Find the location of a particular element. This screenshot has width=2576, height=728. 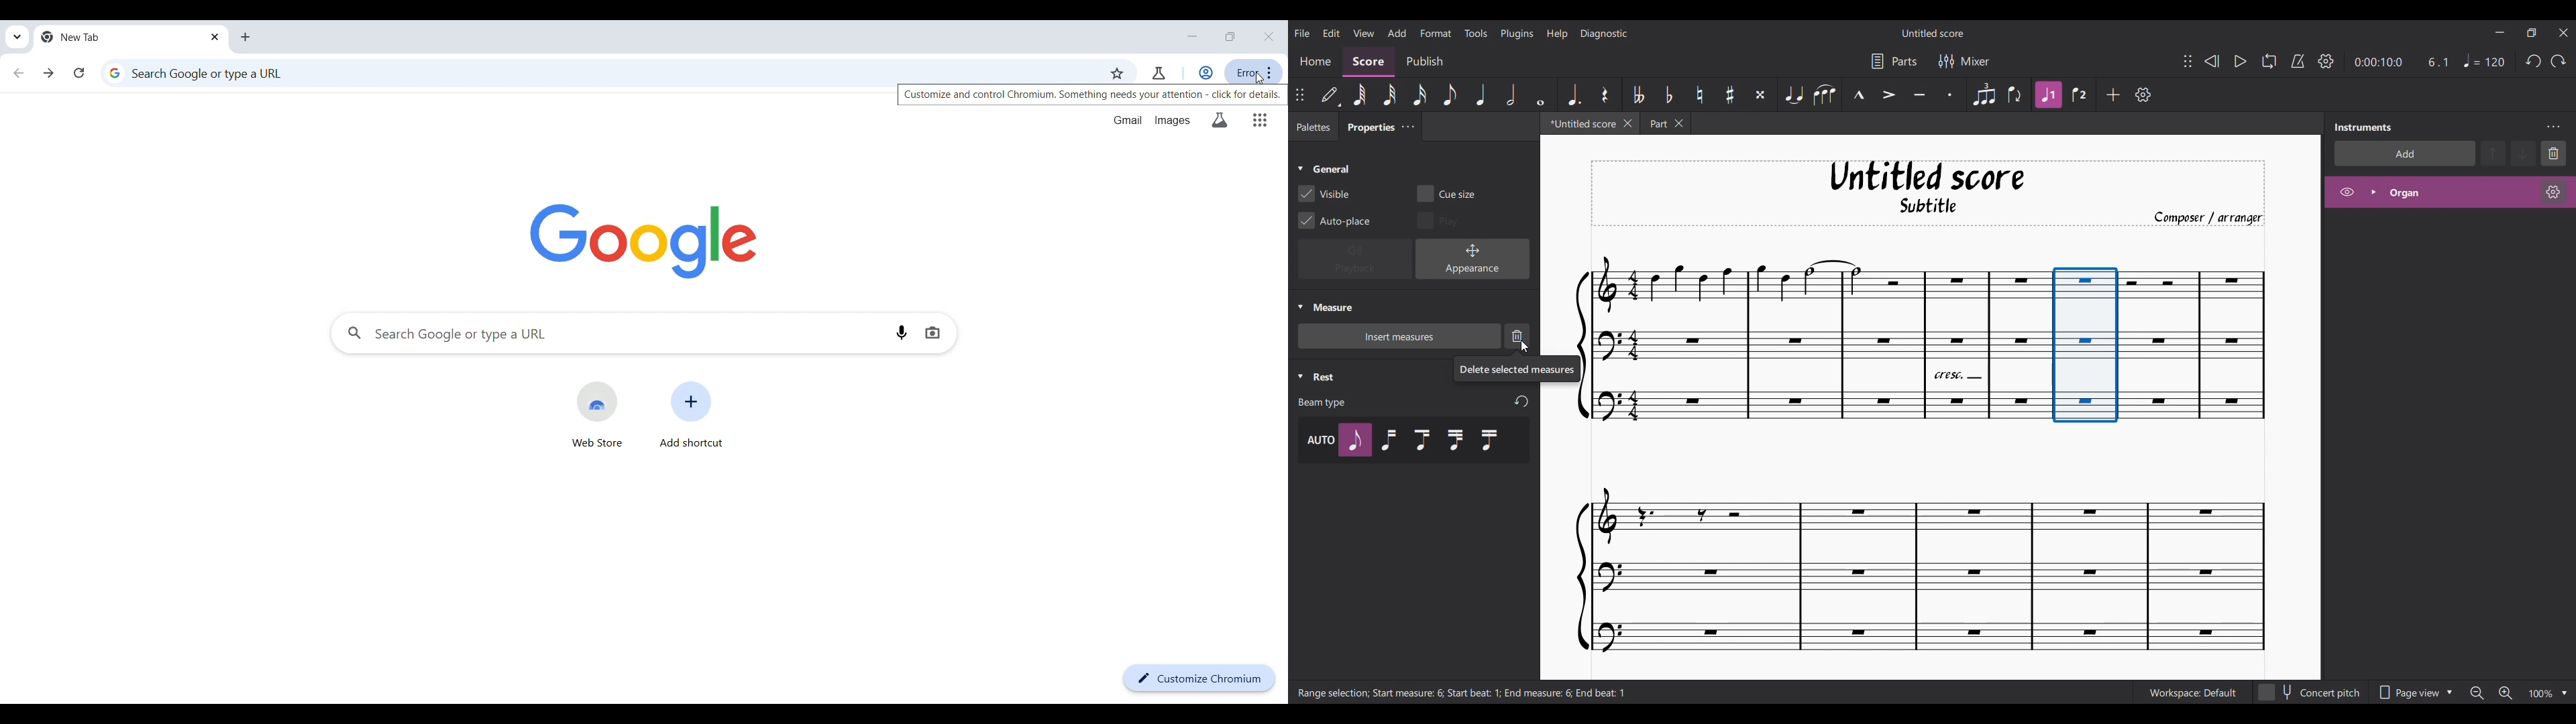

Play is located at coordinates (2241, 62).